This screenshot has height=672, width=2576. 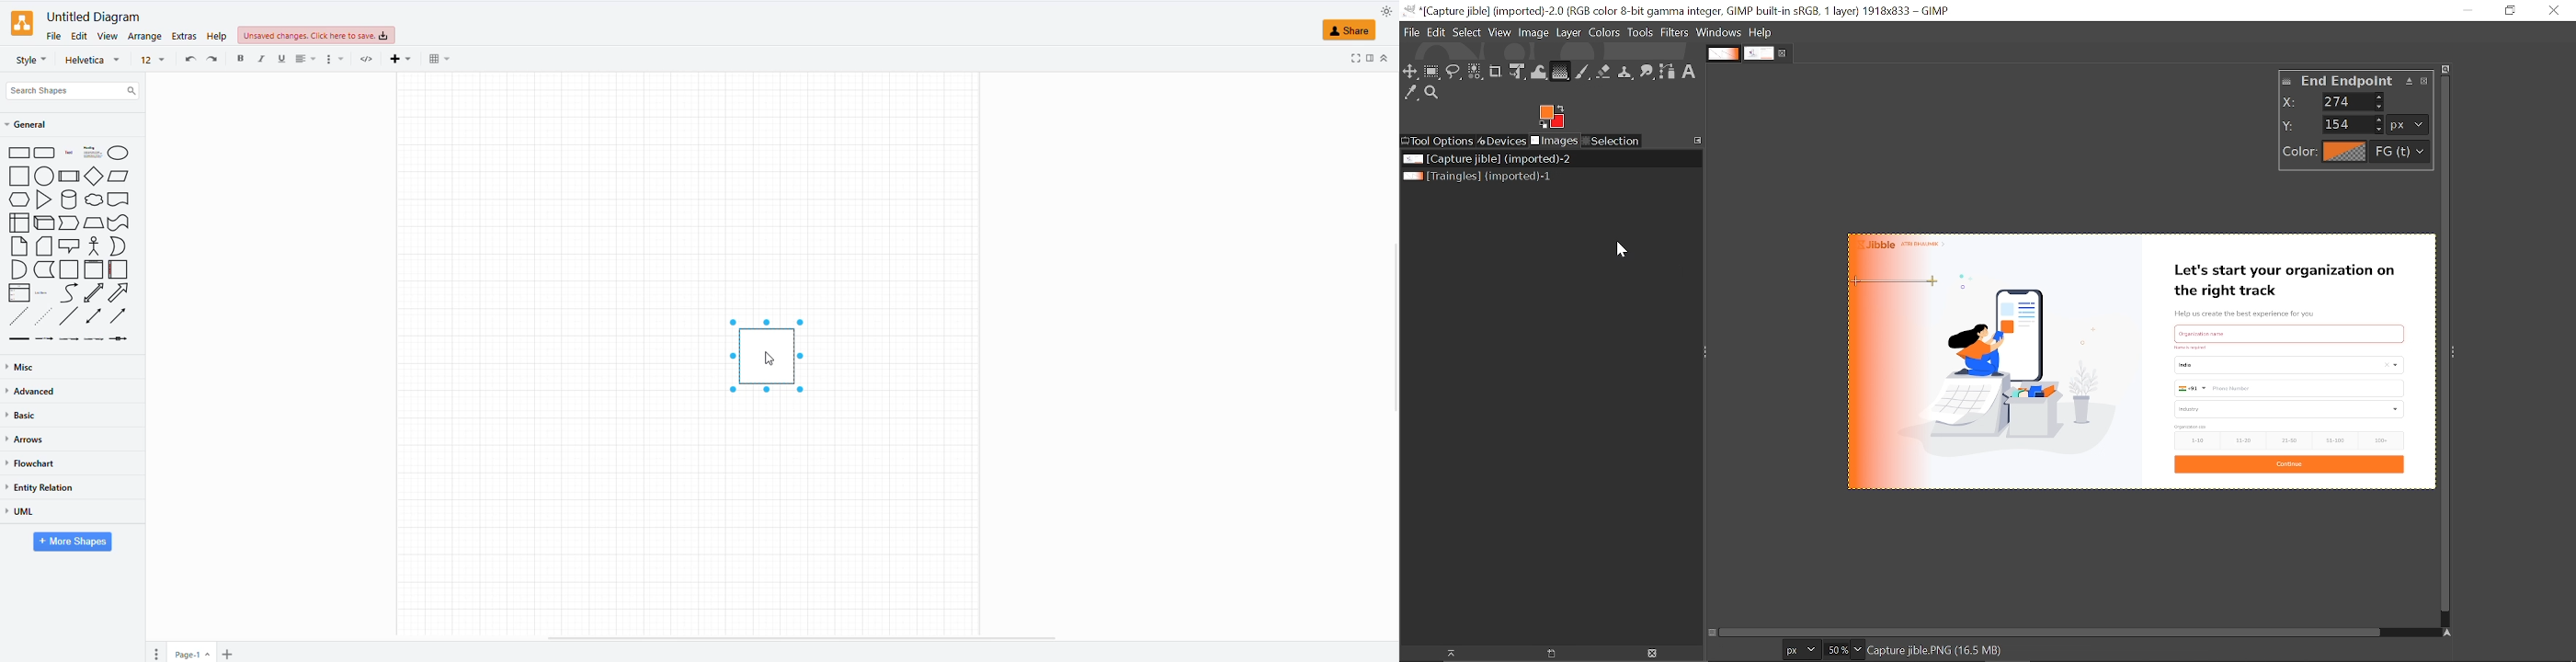 I want to click on document, so click(x=120, y=200).